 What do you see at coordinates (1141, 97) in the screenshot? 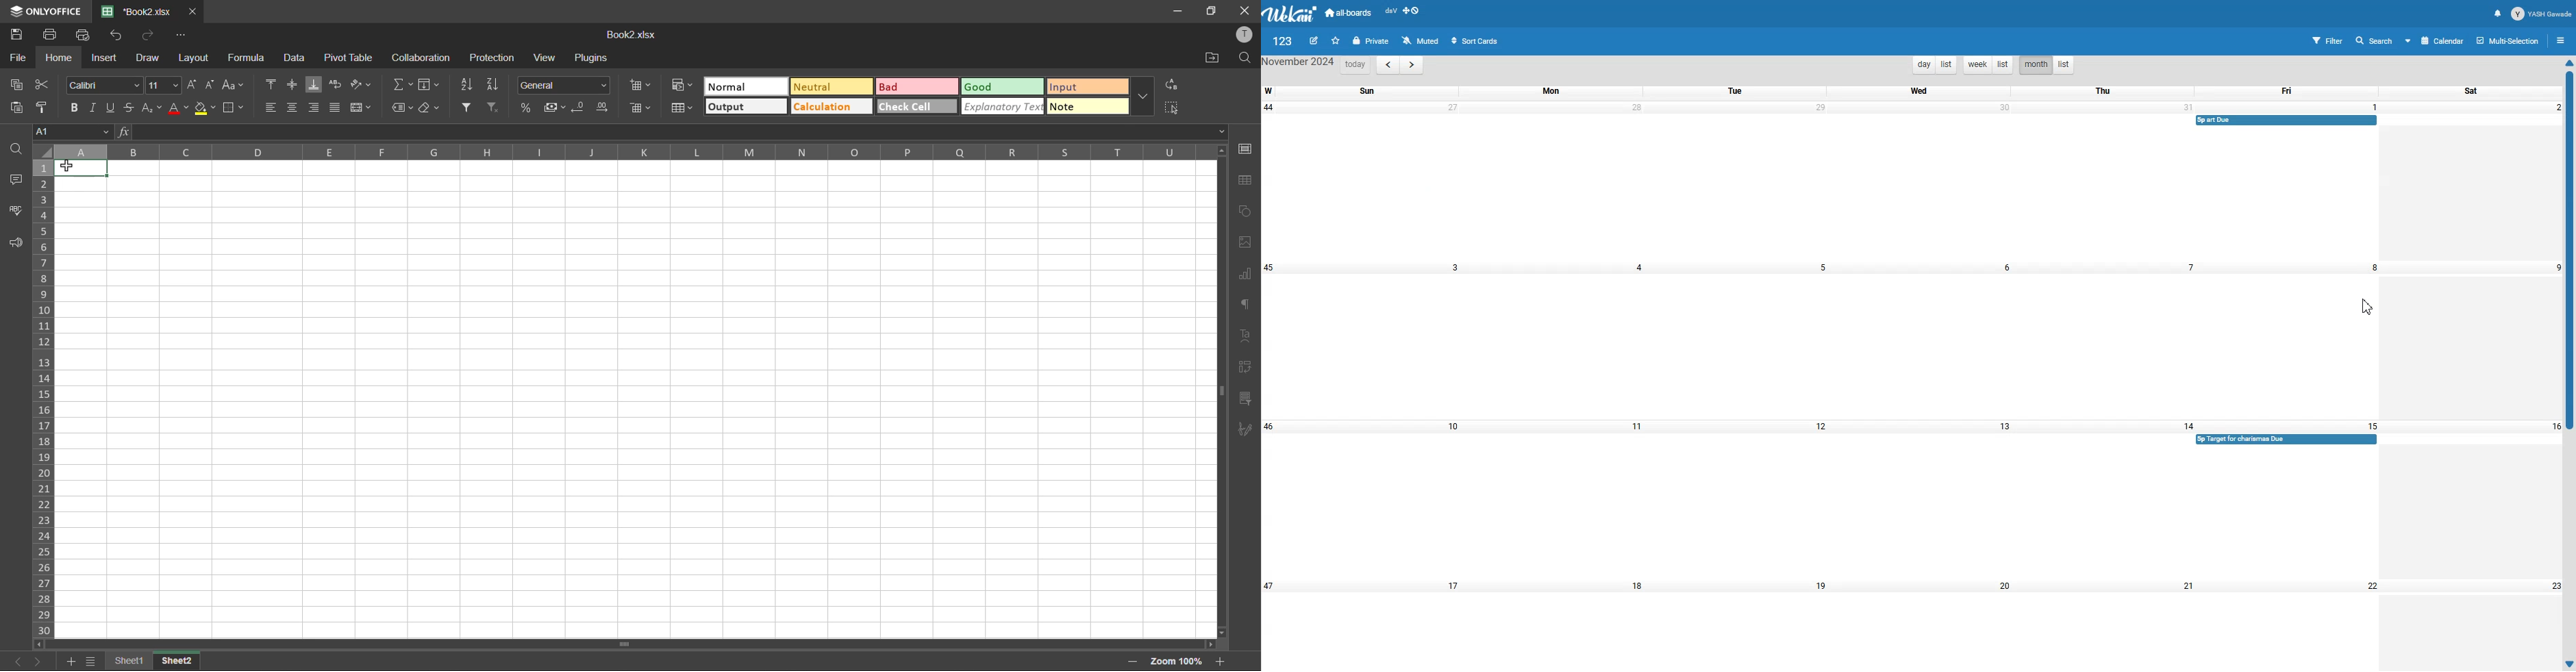
I see `more options` at bounding box center [1141, 97].